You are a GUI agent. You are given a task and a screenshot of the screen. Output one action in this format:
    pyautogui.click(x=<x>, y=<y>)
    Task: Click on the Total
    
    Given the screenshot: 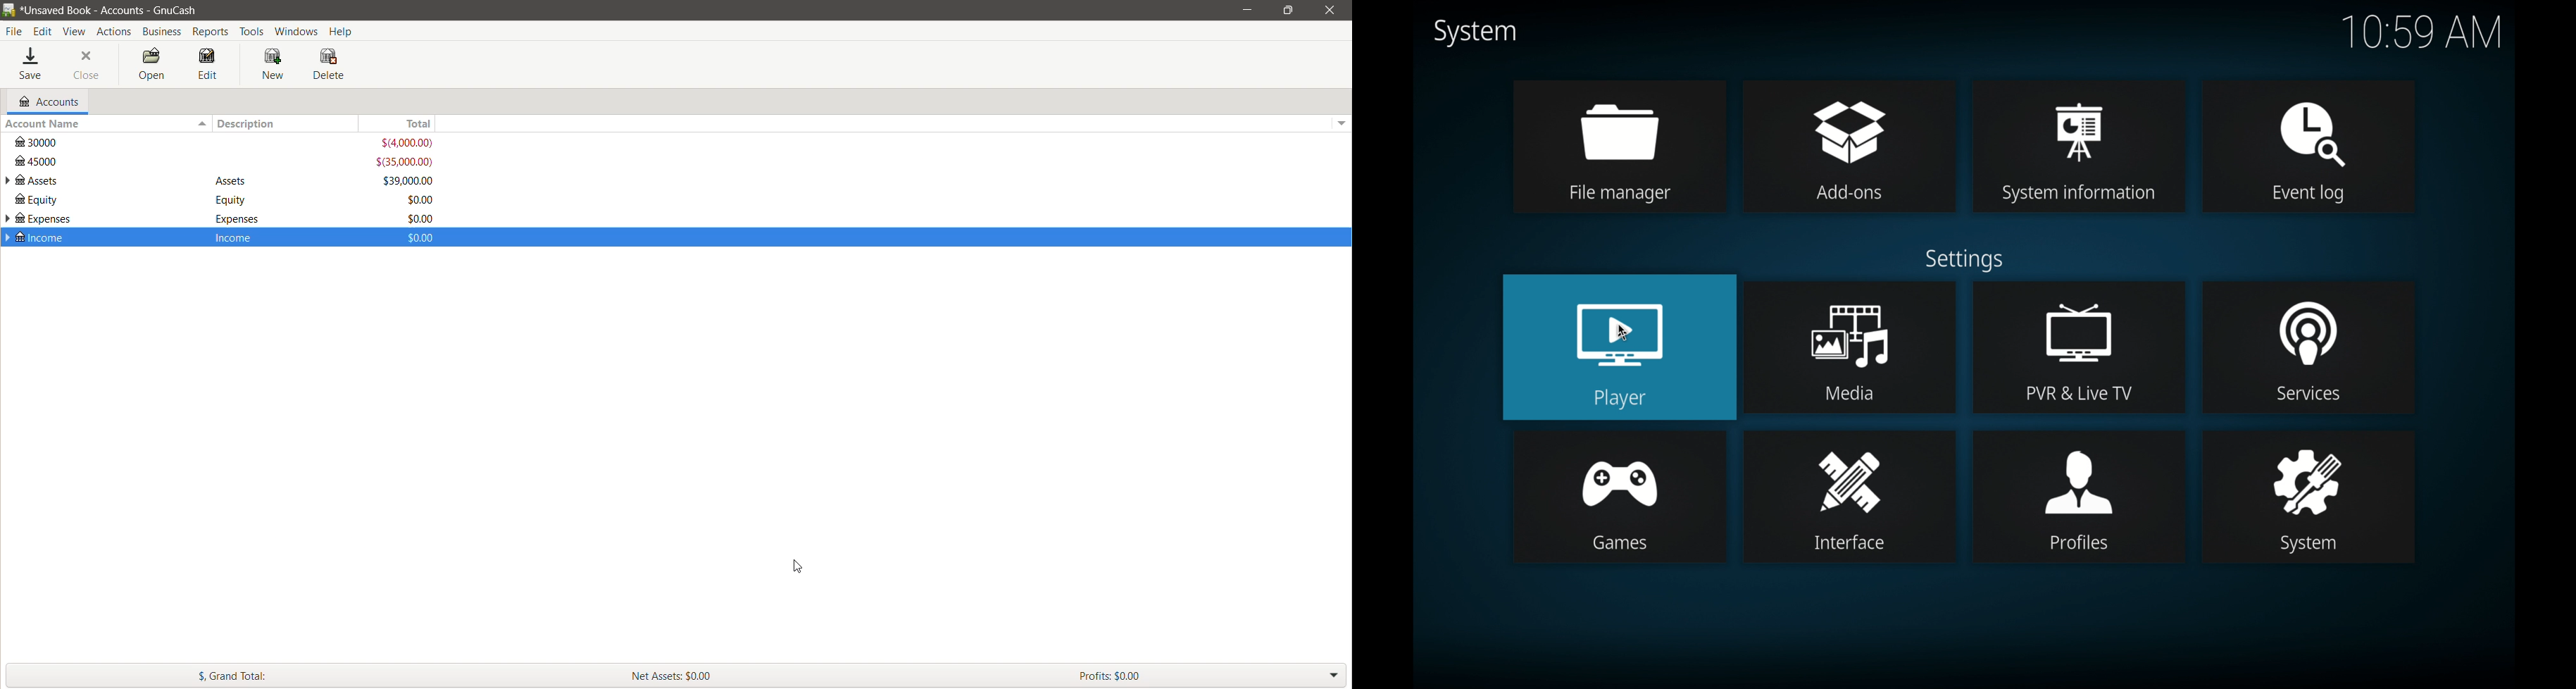 What is the action you would take?
    pyautogui.click(x=408, y=123)
    